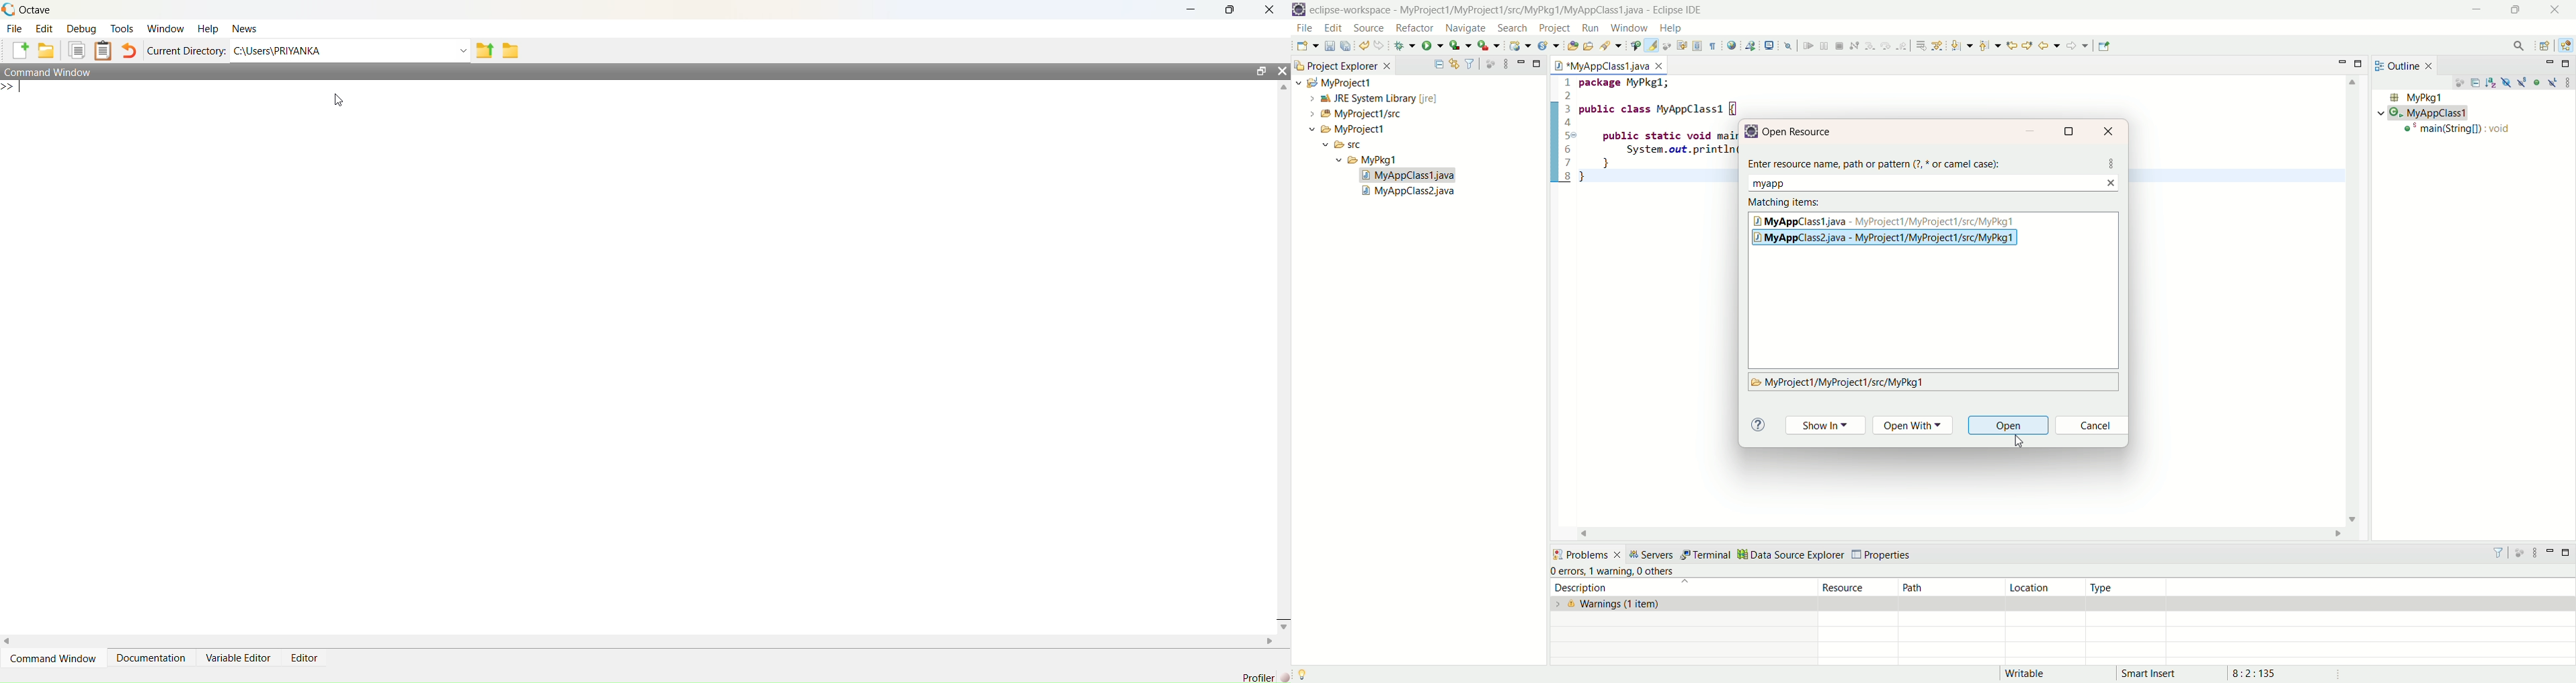  I want to click on Help, so click(208, 30).